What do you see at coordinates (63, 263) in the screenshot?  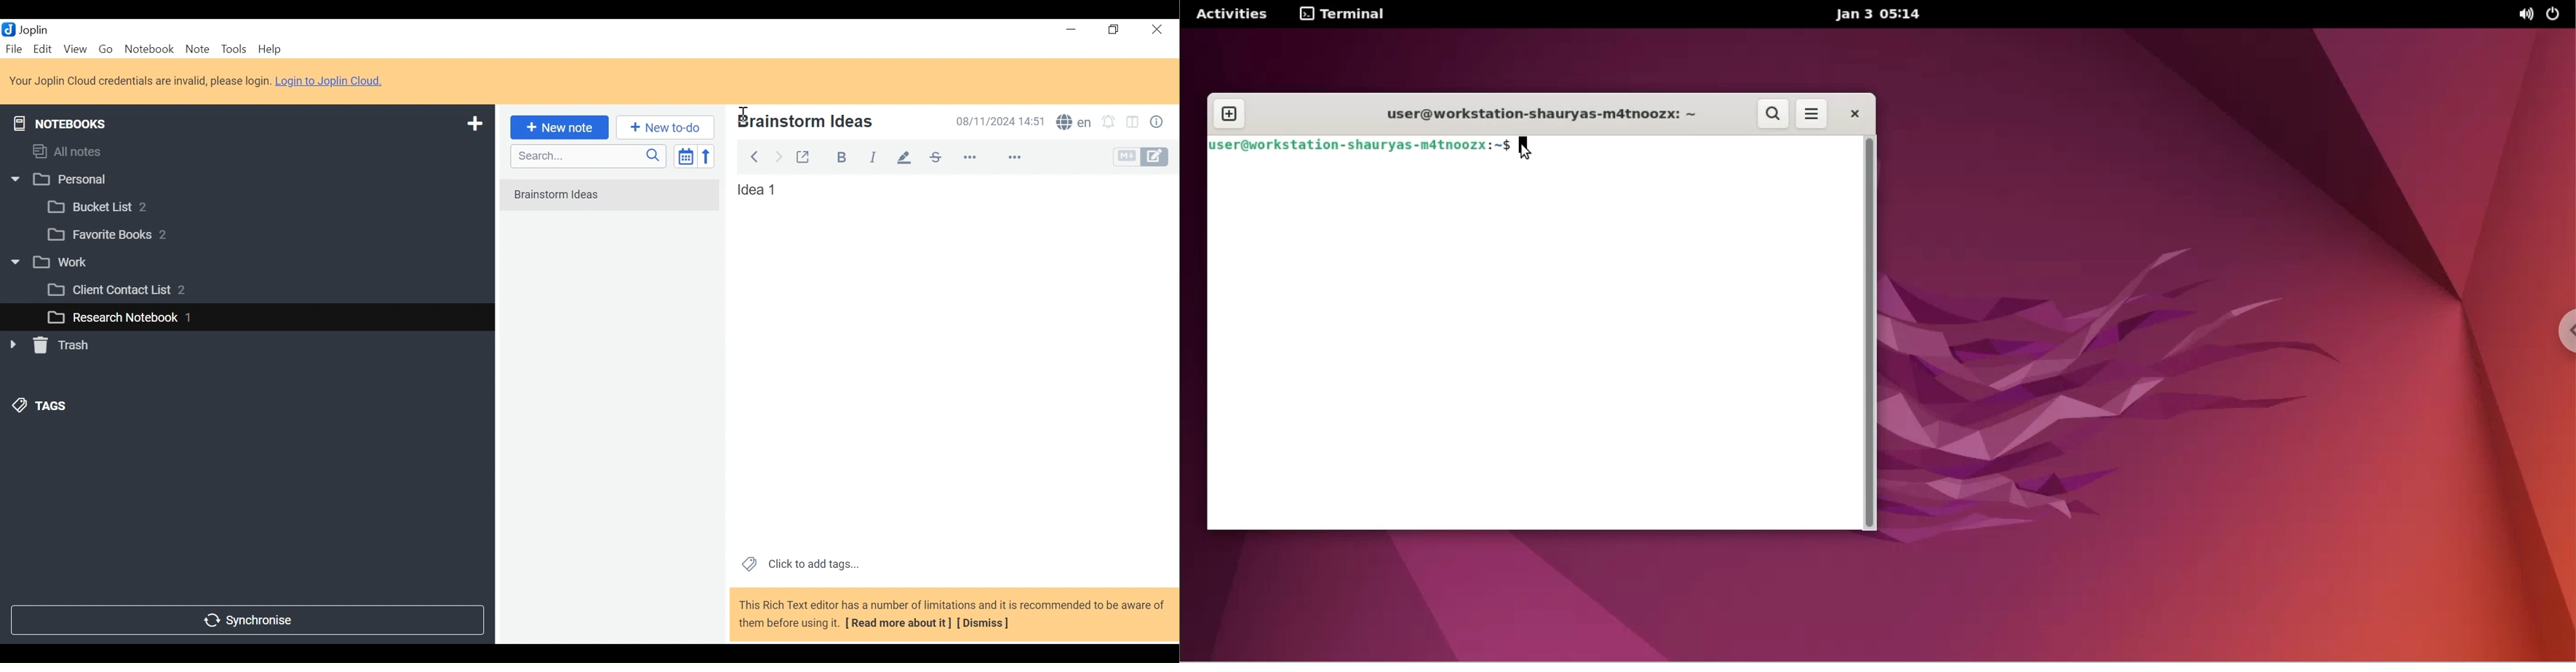 I see `v [3 work` at bounding box center [63, 263].